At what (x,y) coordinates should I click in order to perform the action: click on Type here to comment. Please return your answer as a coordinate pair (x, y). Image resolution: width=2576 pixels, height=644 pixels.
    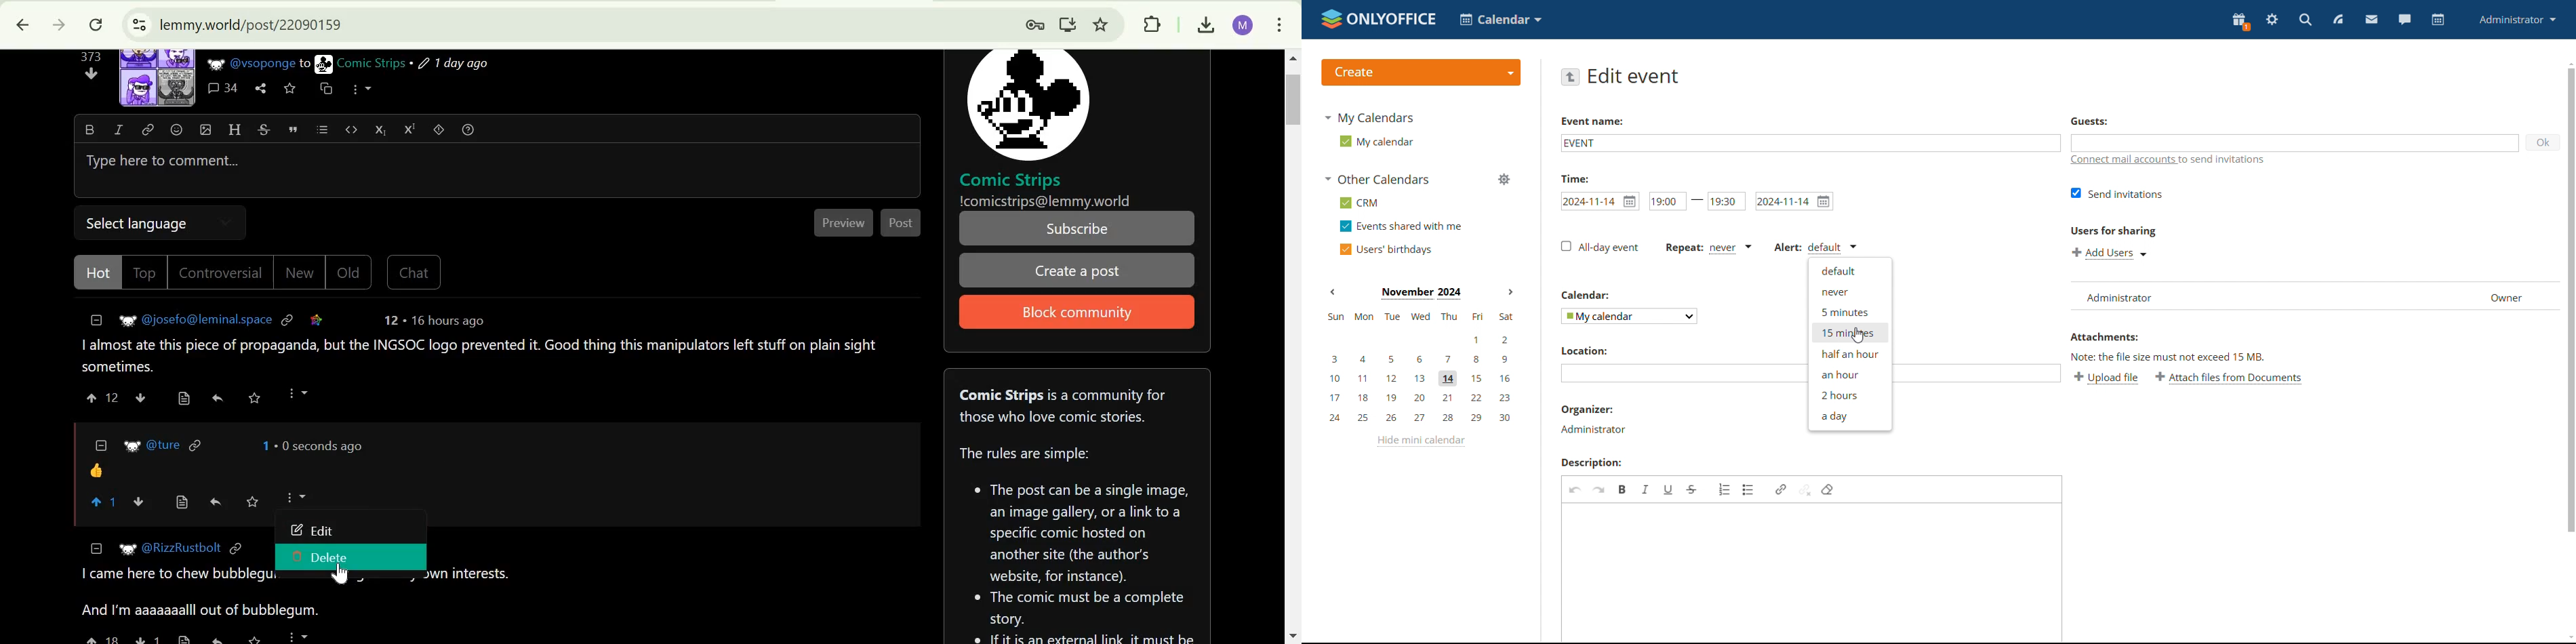
    Looking at the image, I should click on (495, 172).